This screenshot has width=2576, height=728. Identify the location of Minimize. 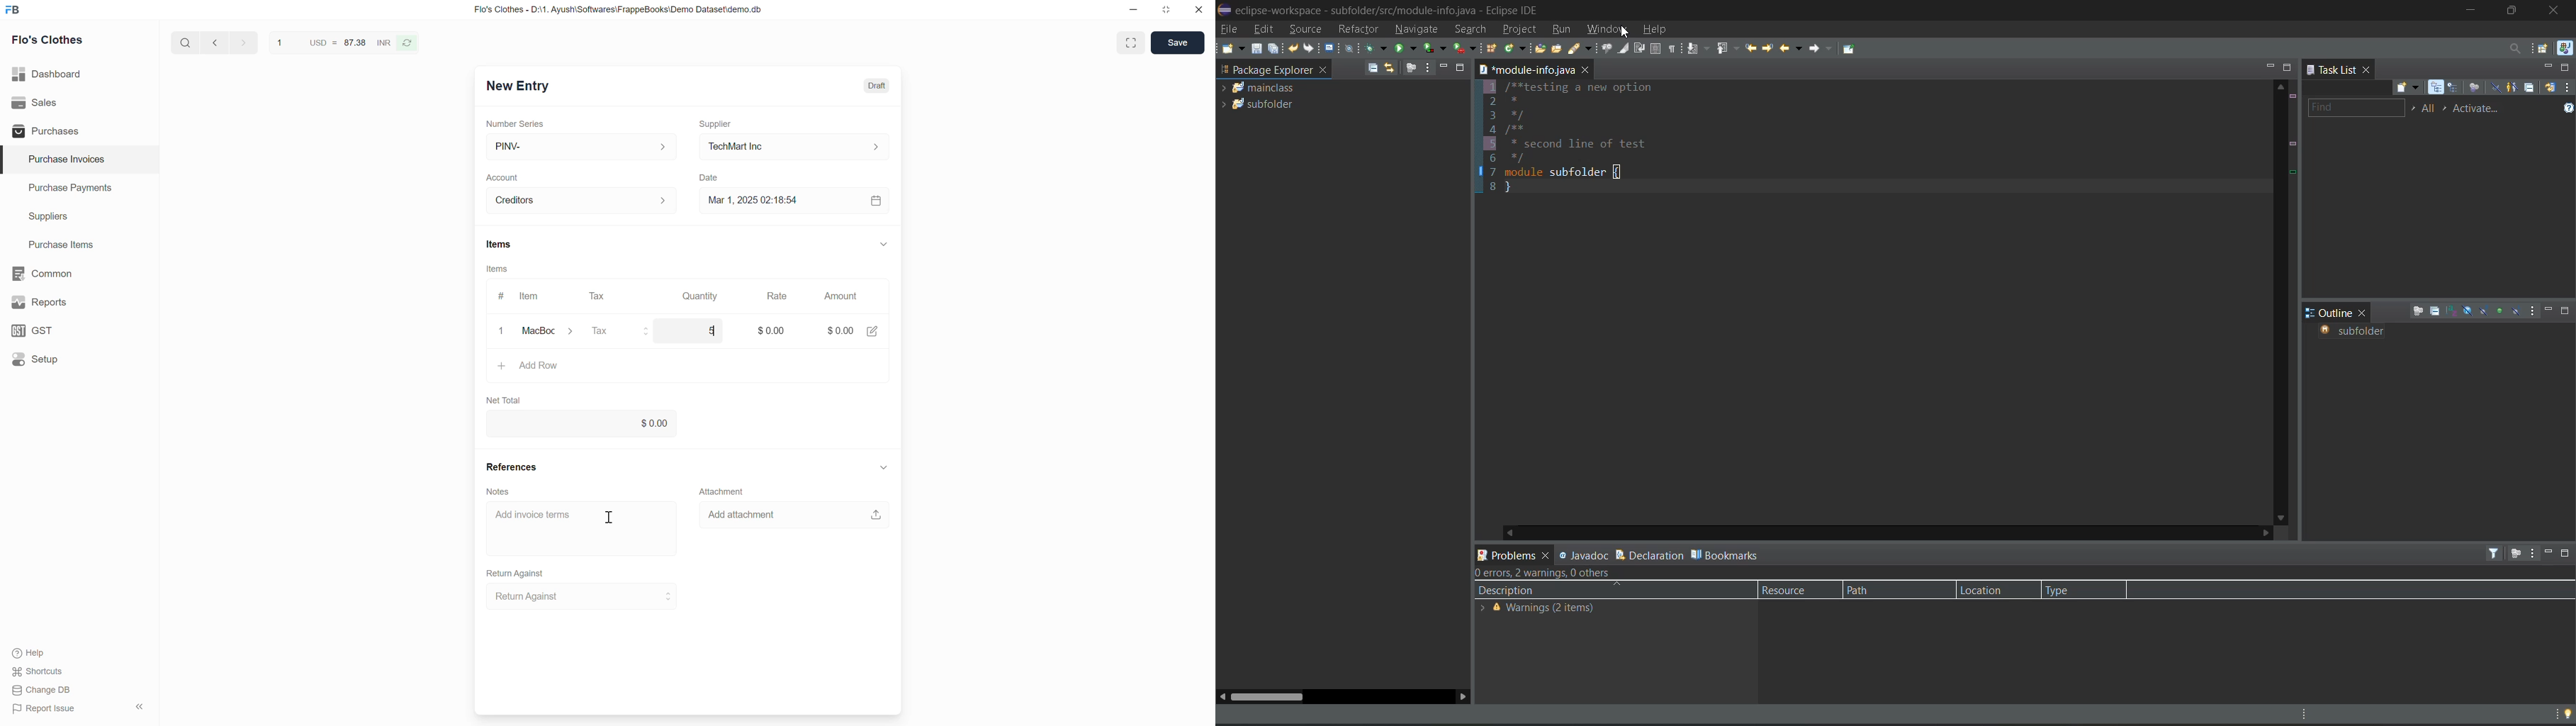
(1134, 10).